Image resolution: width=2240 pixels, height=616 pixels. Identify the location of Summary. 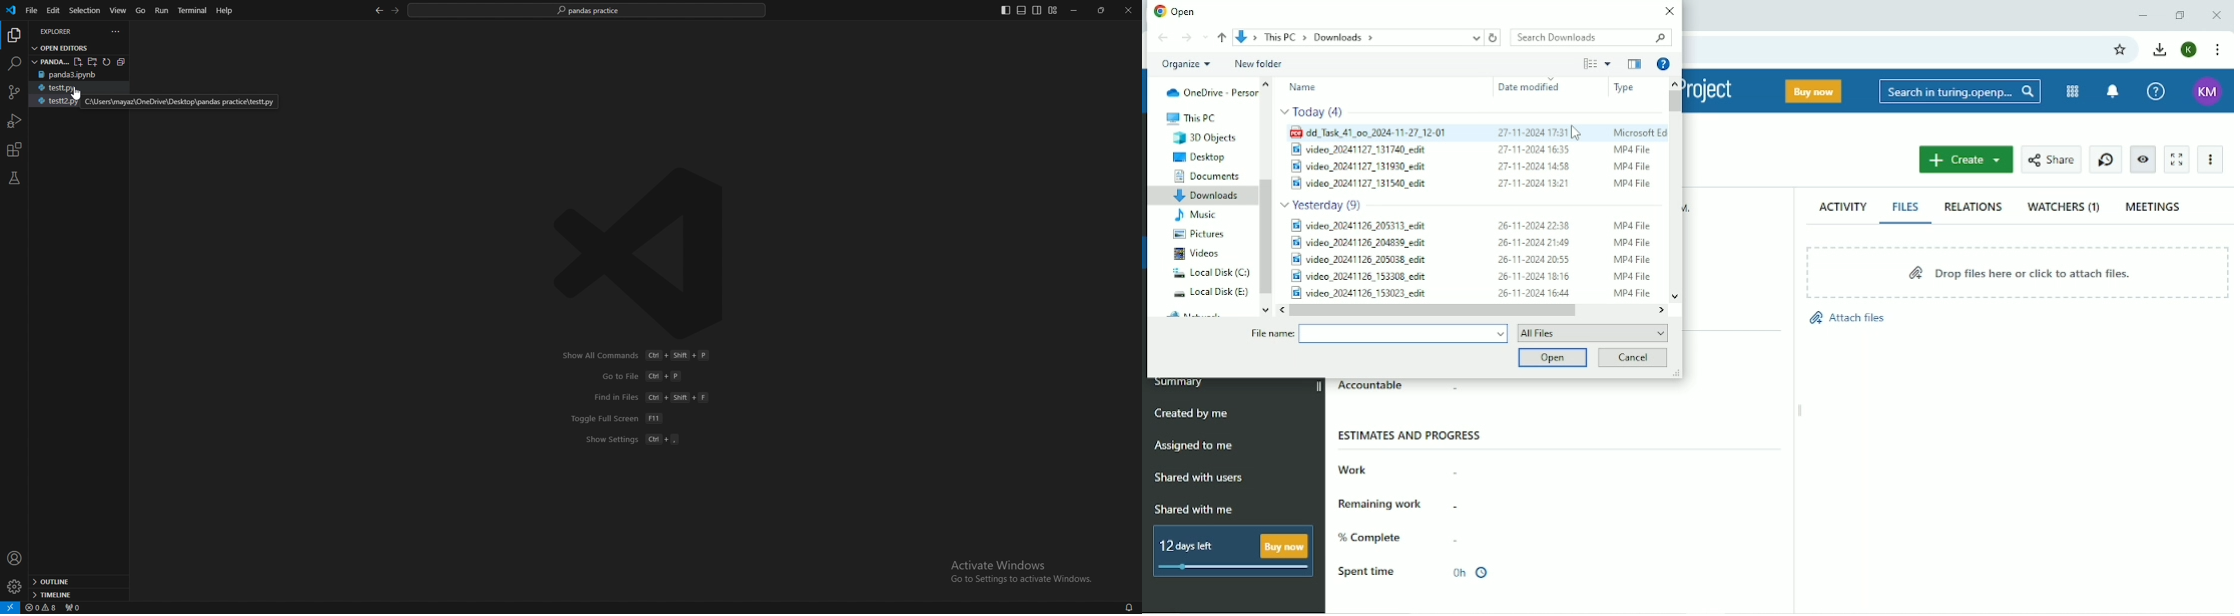
(1181, 384).